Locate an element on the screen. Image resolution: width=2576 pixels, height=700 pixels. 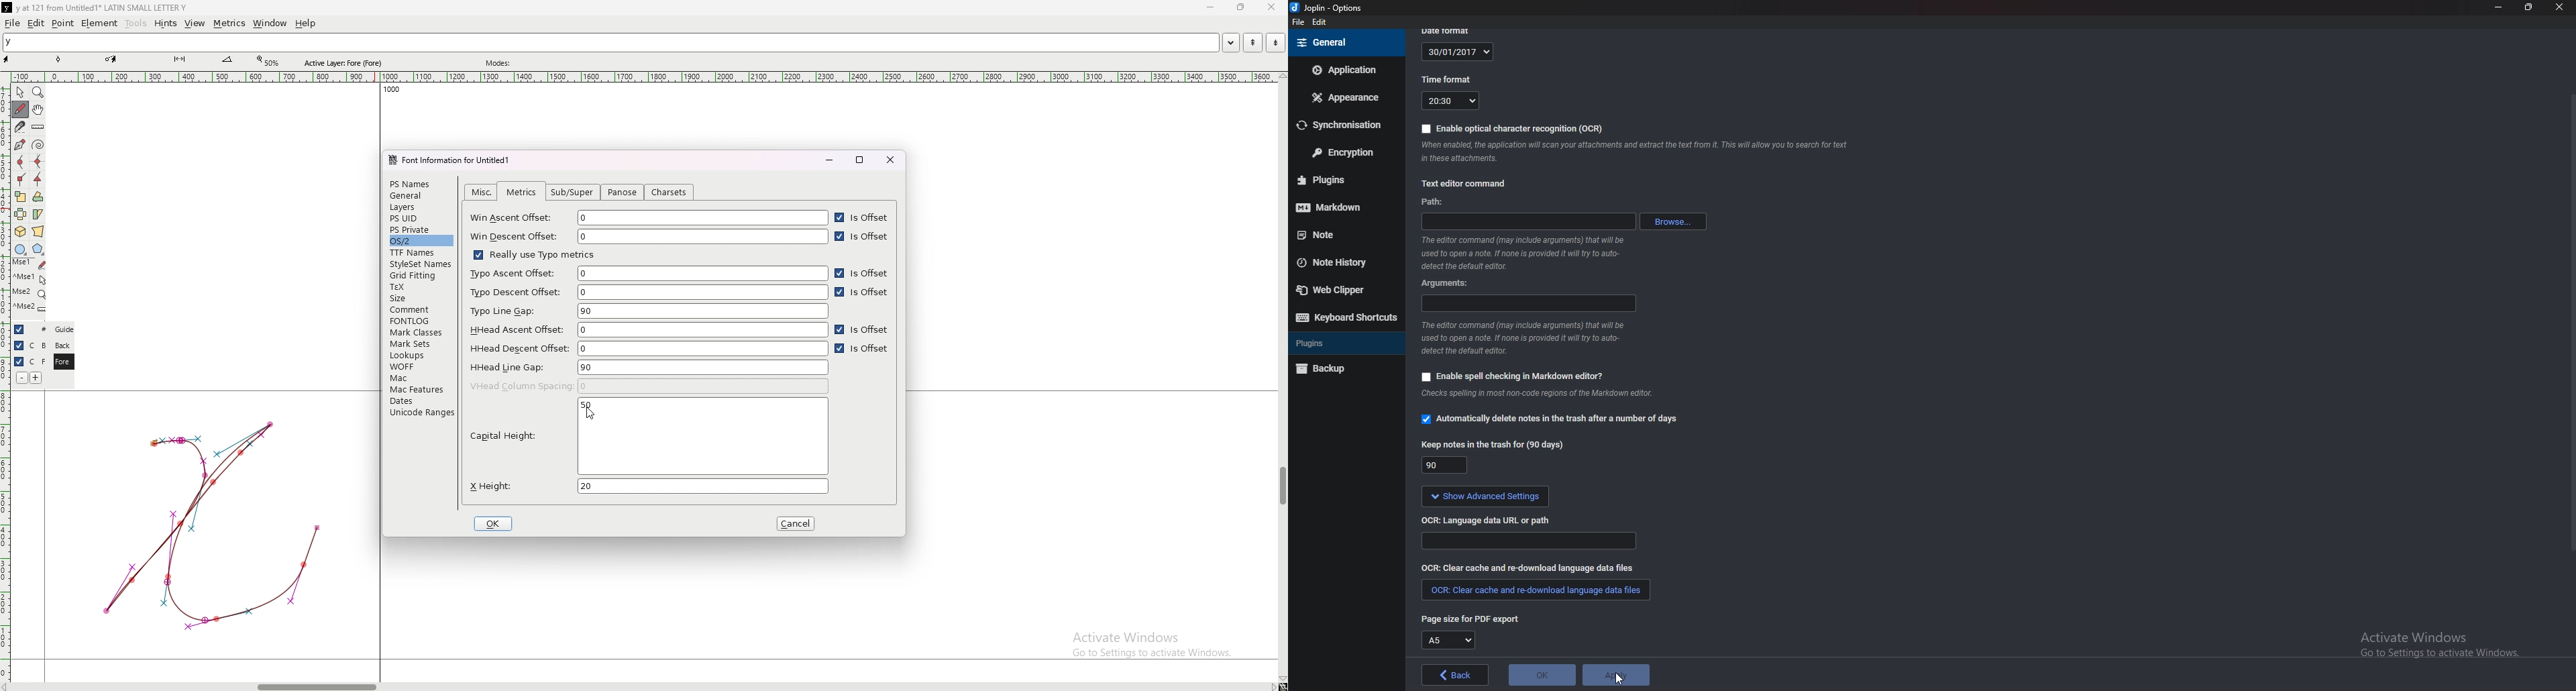
help is located at coordinates (305, 23).